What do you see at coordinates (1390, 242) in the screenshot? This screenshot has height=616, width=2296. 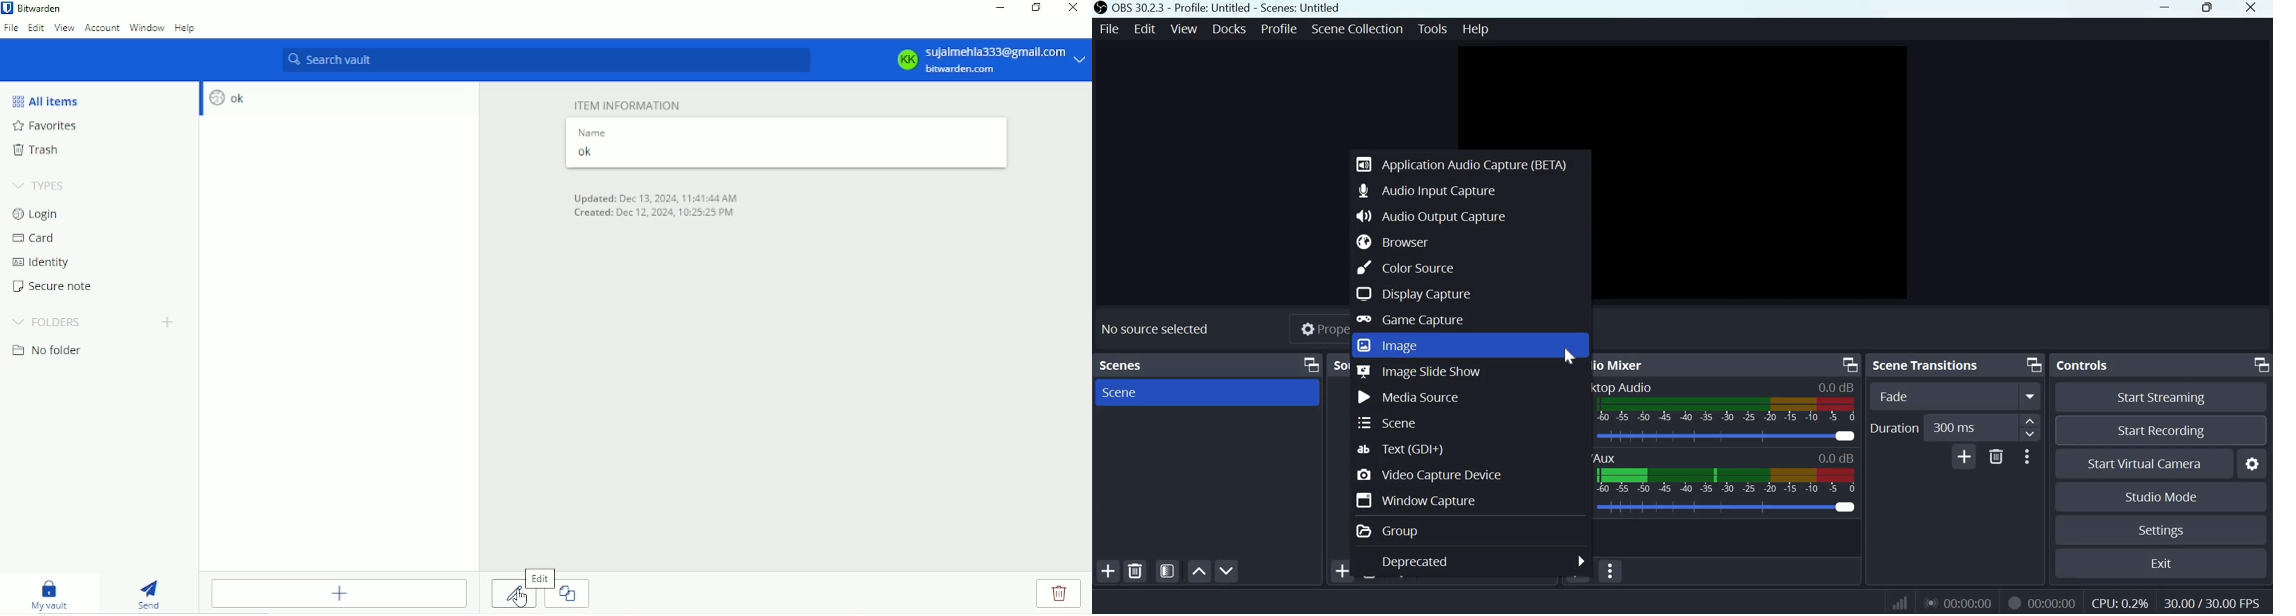 I see `Browser` at bounding box center [1390, 242].